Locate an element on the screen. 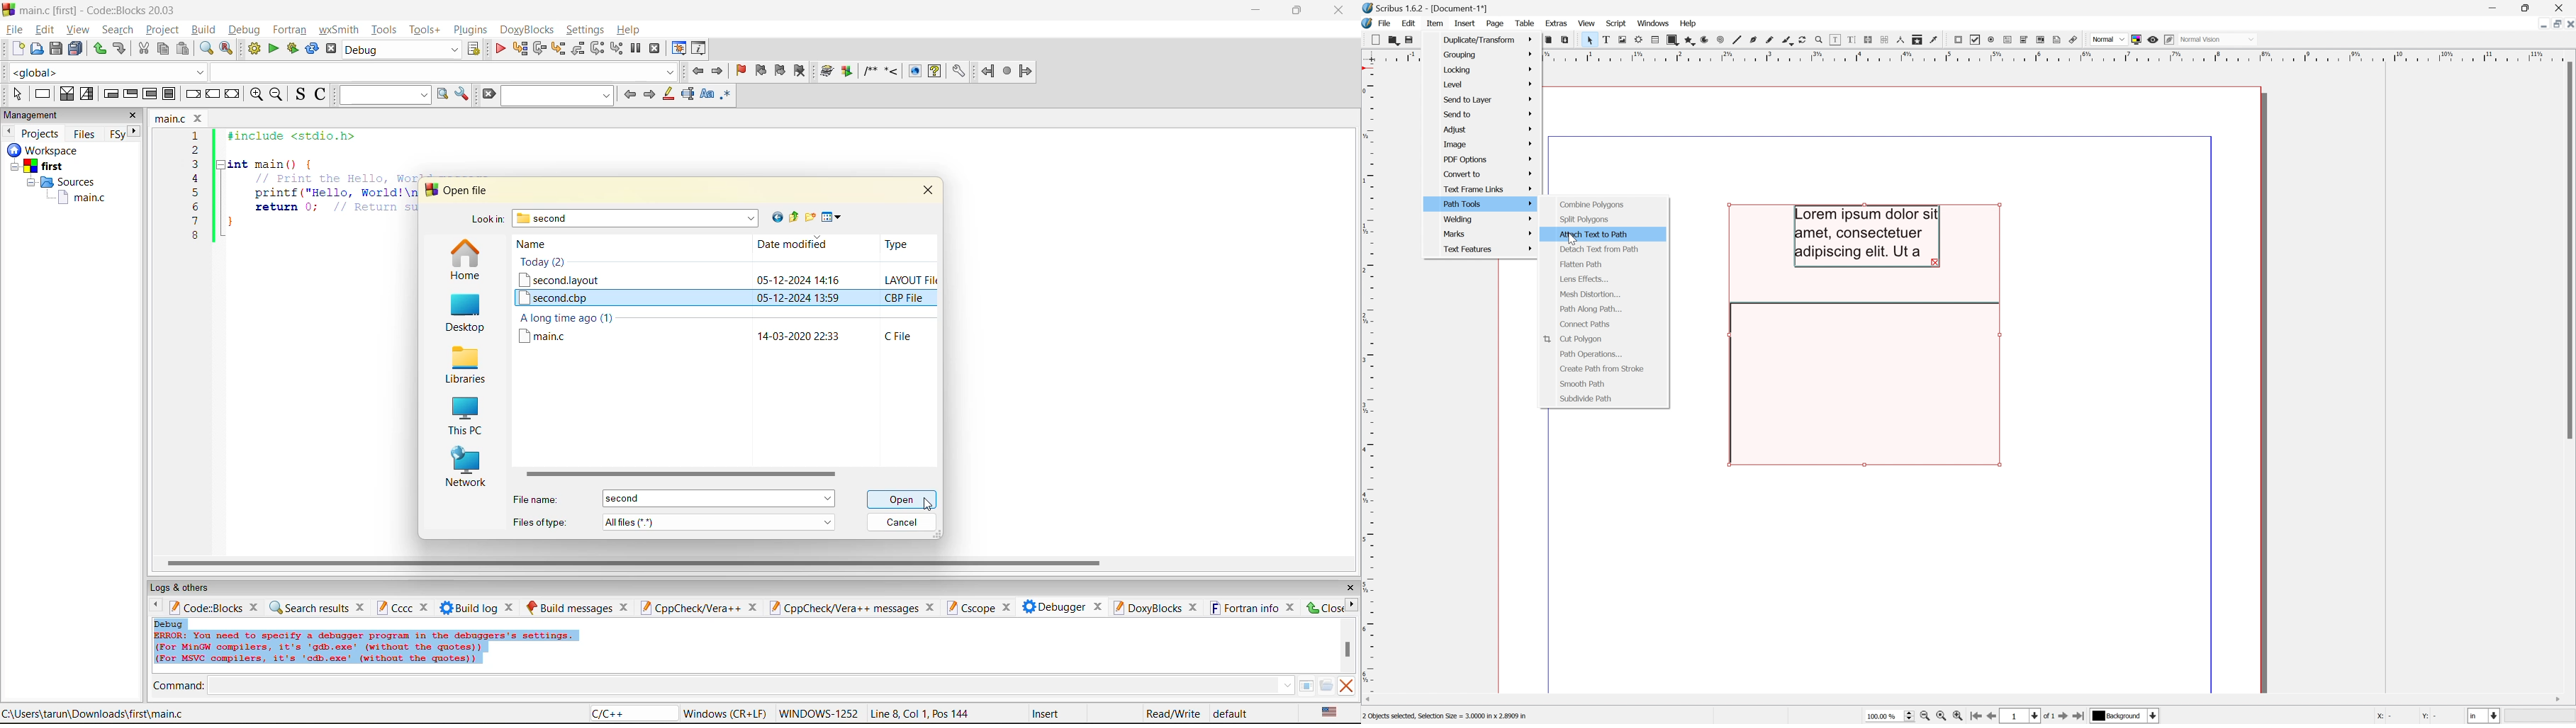 The width and height of the screenshot is (2576, 728). Edit contents of frame is located at coordinates (1834, 39).